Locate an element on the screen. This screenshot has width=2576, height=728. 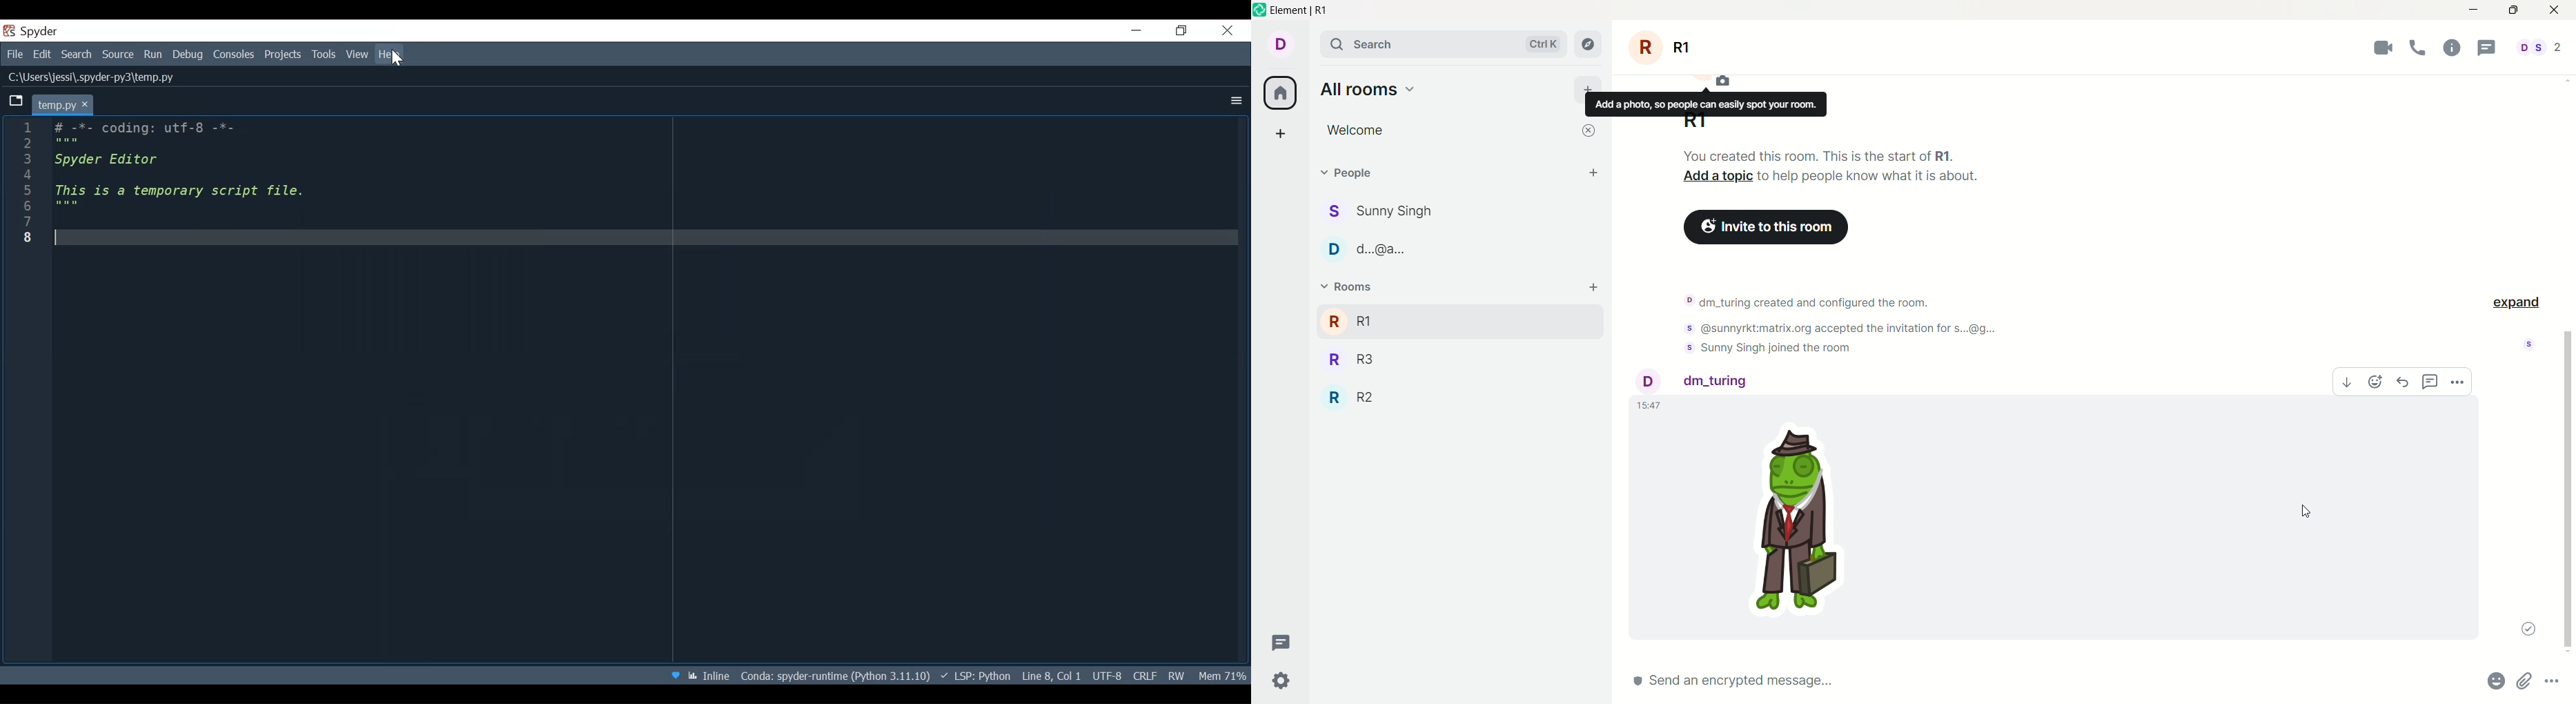
Welcome room is located at coordinates (1447, 130).